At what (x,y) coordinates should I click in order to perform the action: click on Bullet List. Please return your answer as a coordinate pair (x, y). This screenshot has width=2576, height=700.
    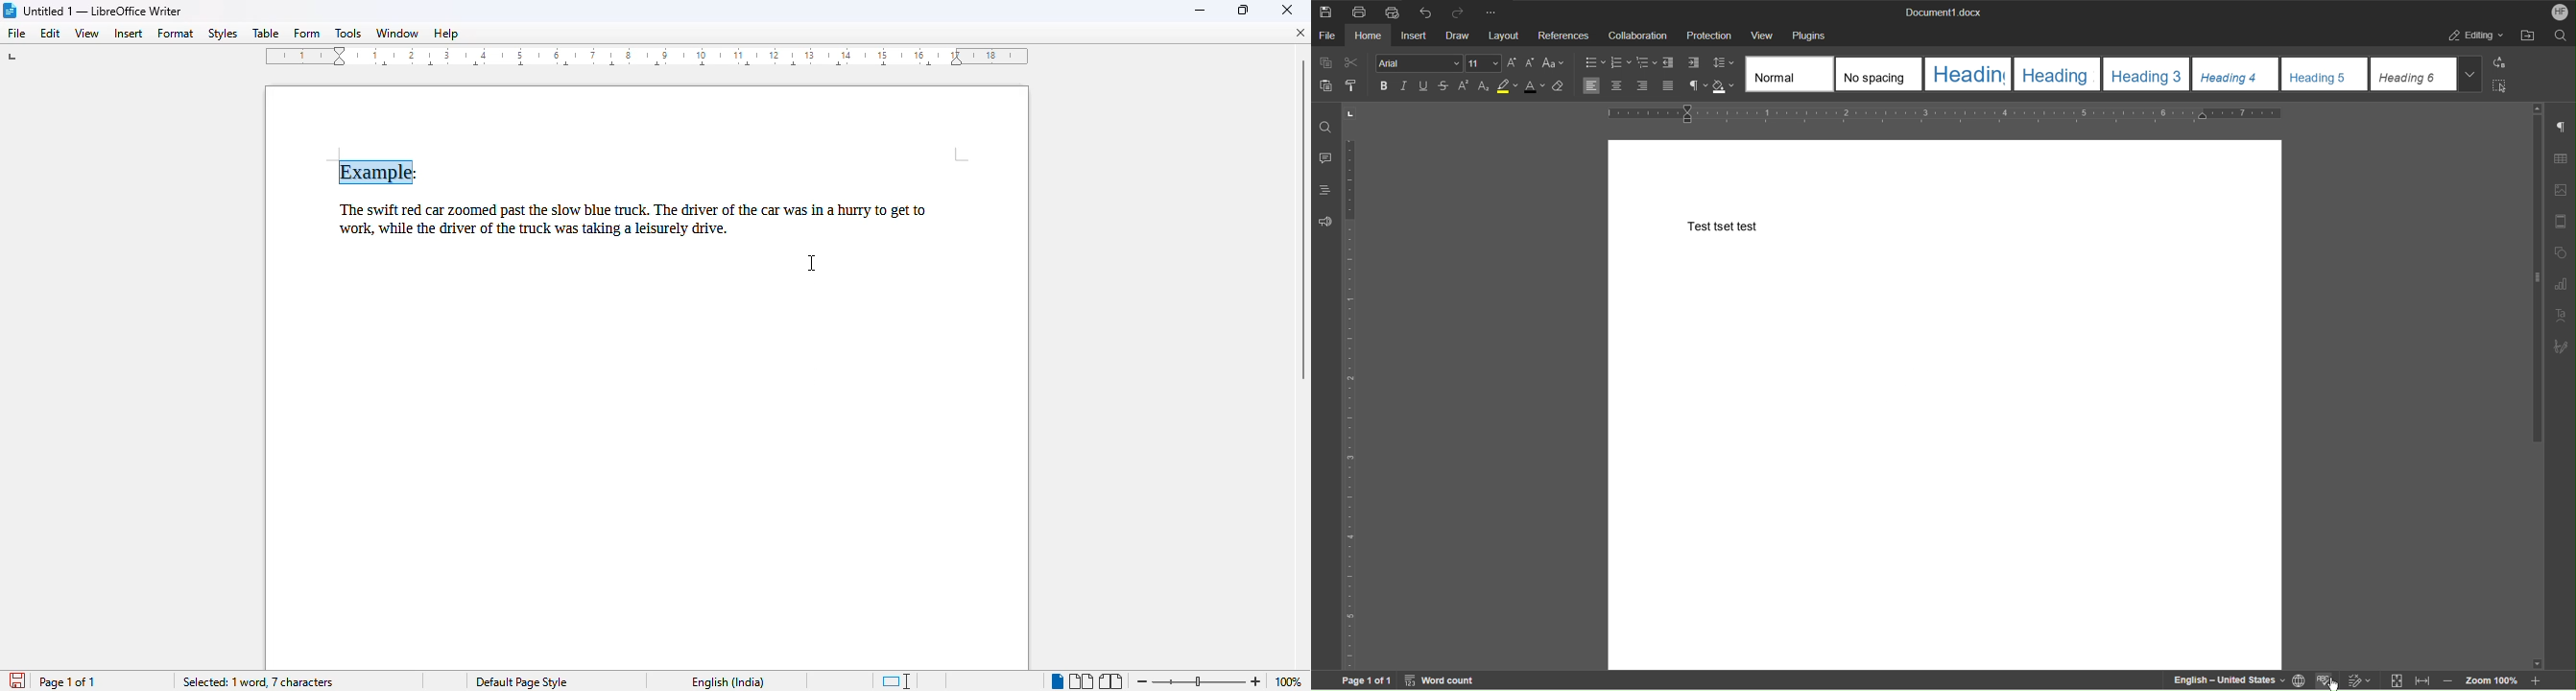
    Looking at the image, I should click on (1596, 63).